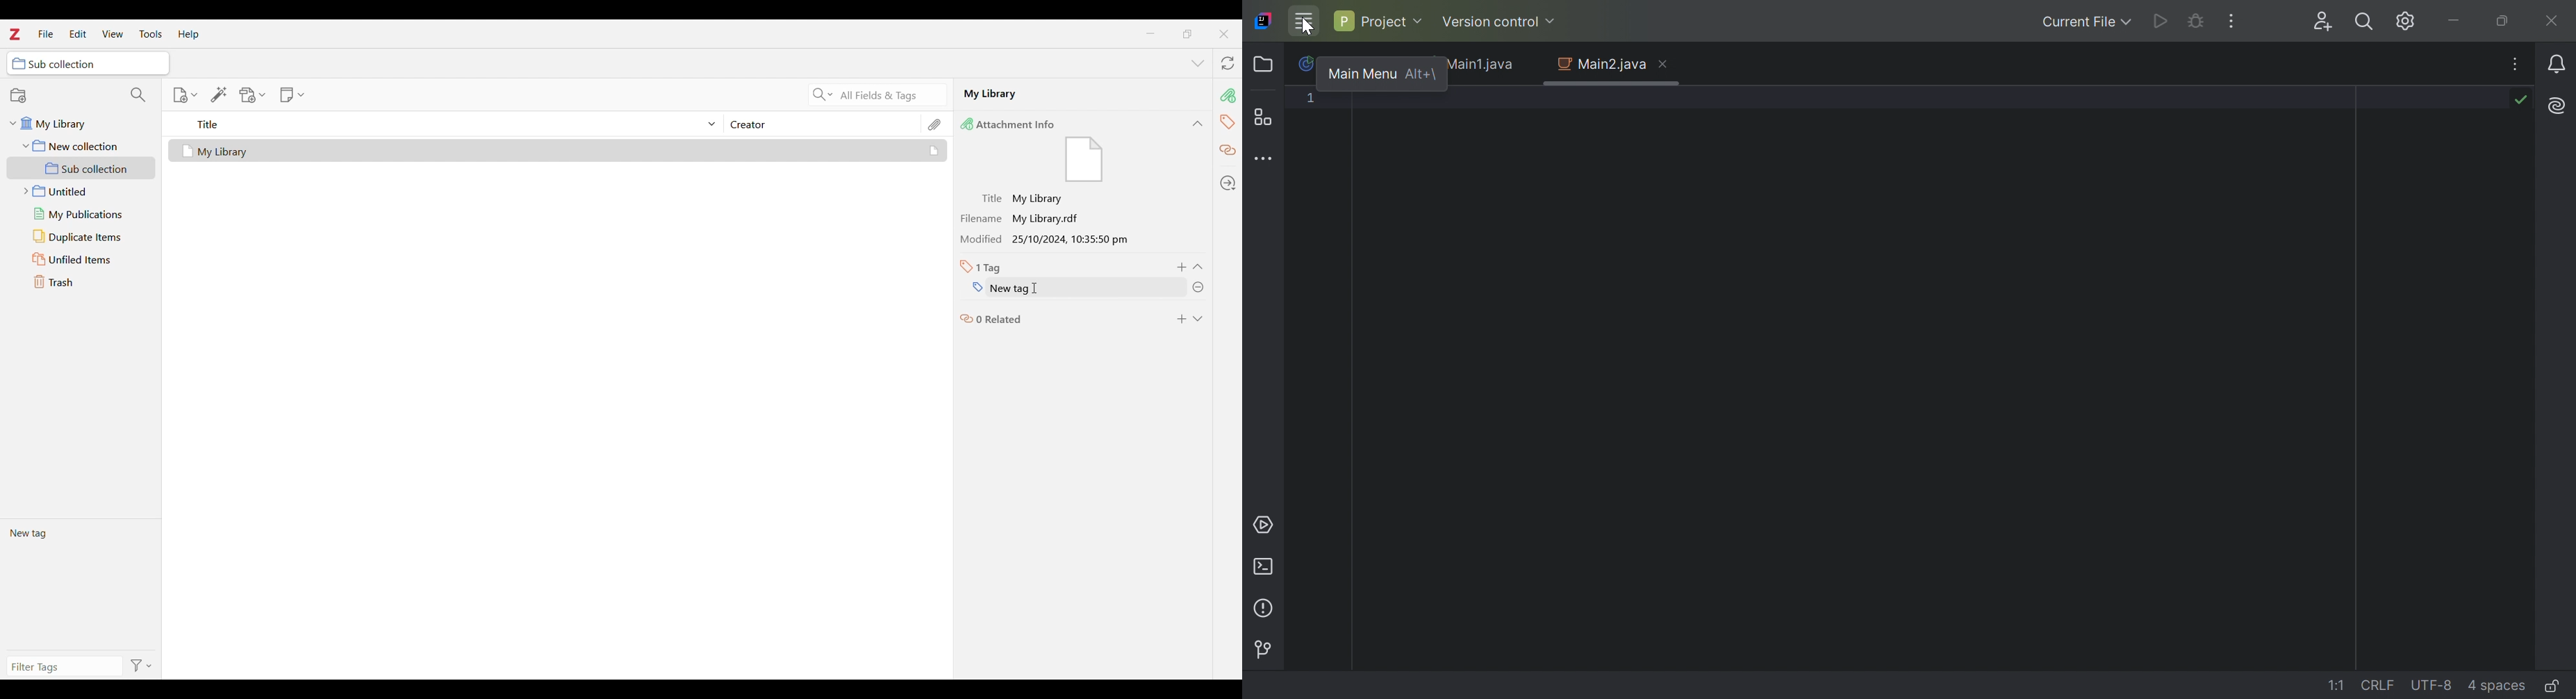 The width and height of the screenshot is (2576, 700). Describe the element at coordinates (2386, 21) in the screenshot. I see `Updates available. IDE and Project Settings.` at that location.